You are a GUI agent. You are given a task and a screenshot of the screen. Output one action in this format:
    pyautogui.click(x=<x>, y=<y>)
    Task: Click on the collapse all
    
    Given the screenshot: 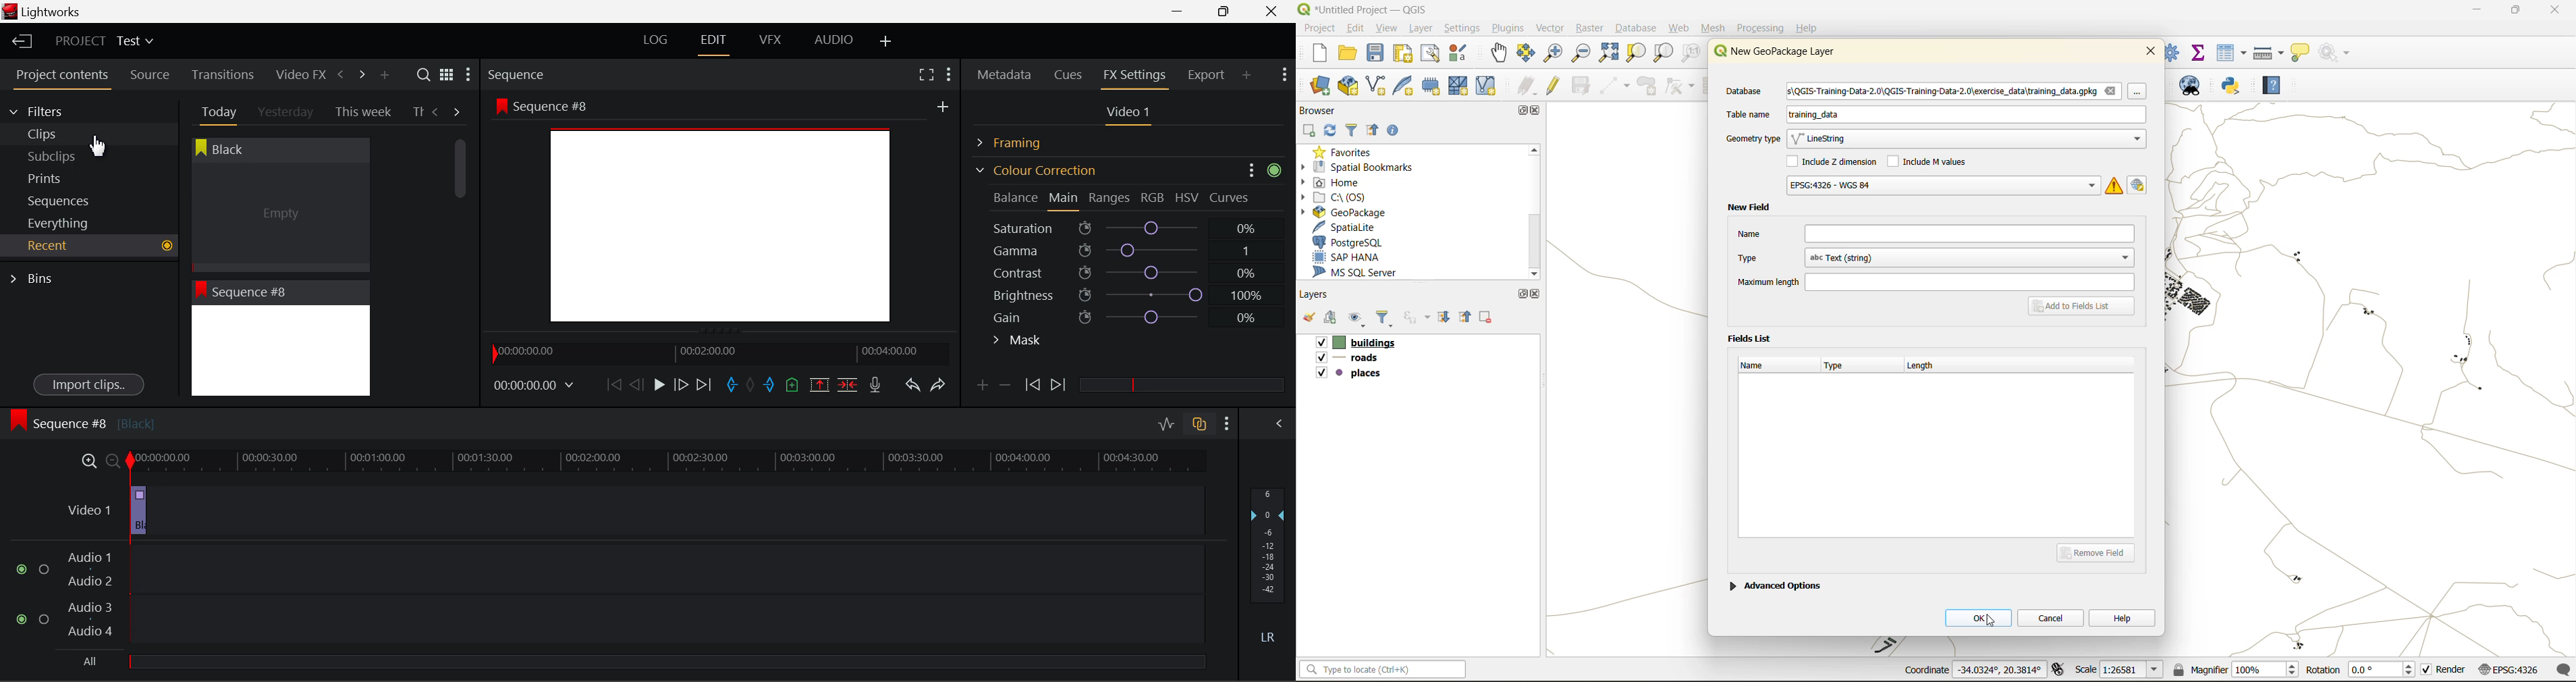 What is the action you would take?
    pyautogui.click(x=1376, y=131)
    